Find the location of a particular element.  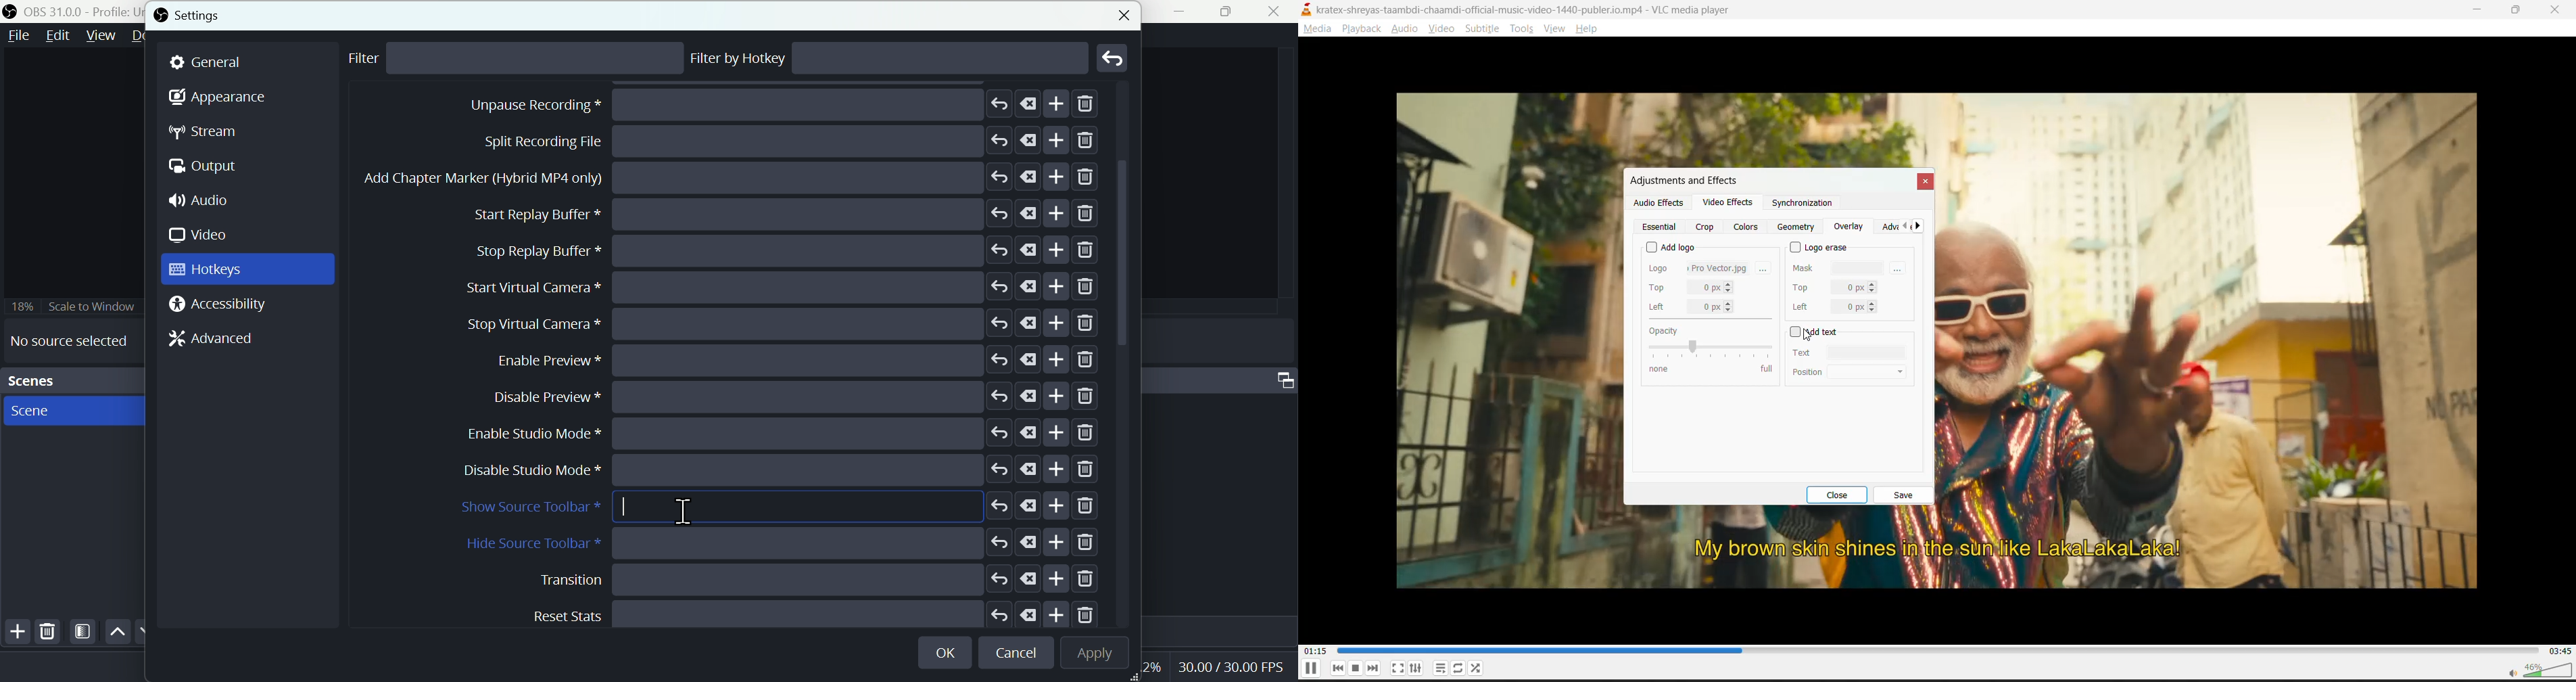

mask is located at coordinates (1839, 266).